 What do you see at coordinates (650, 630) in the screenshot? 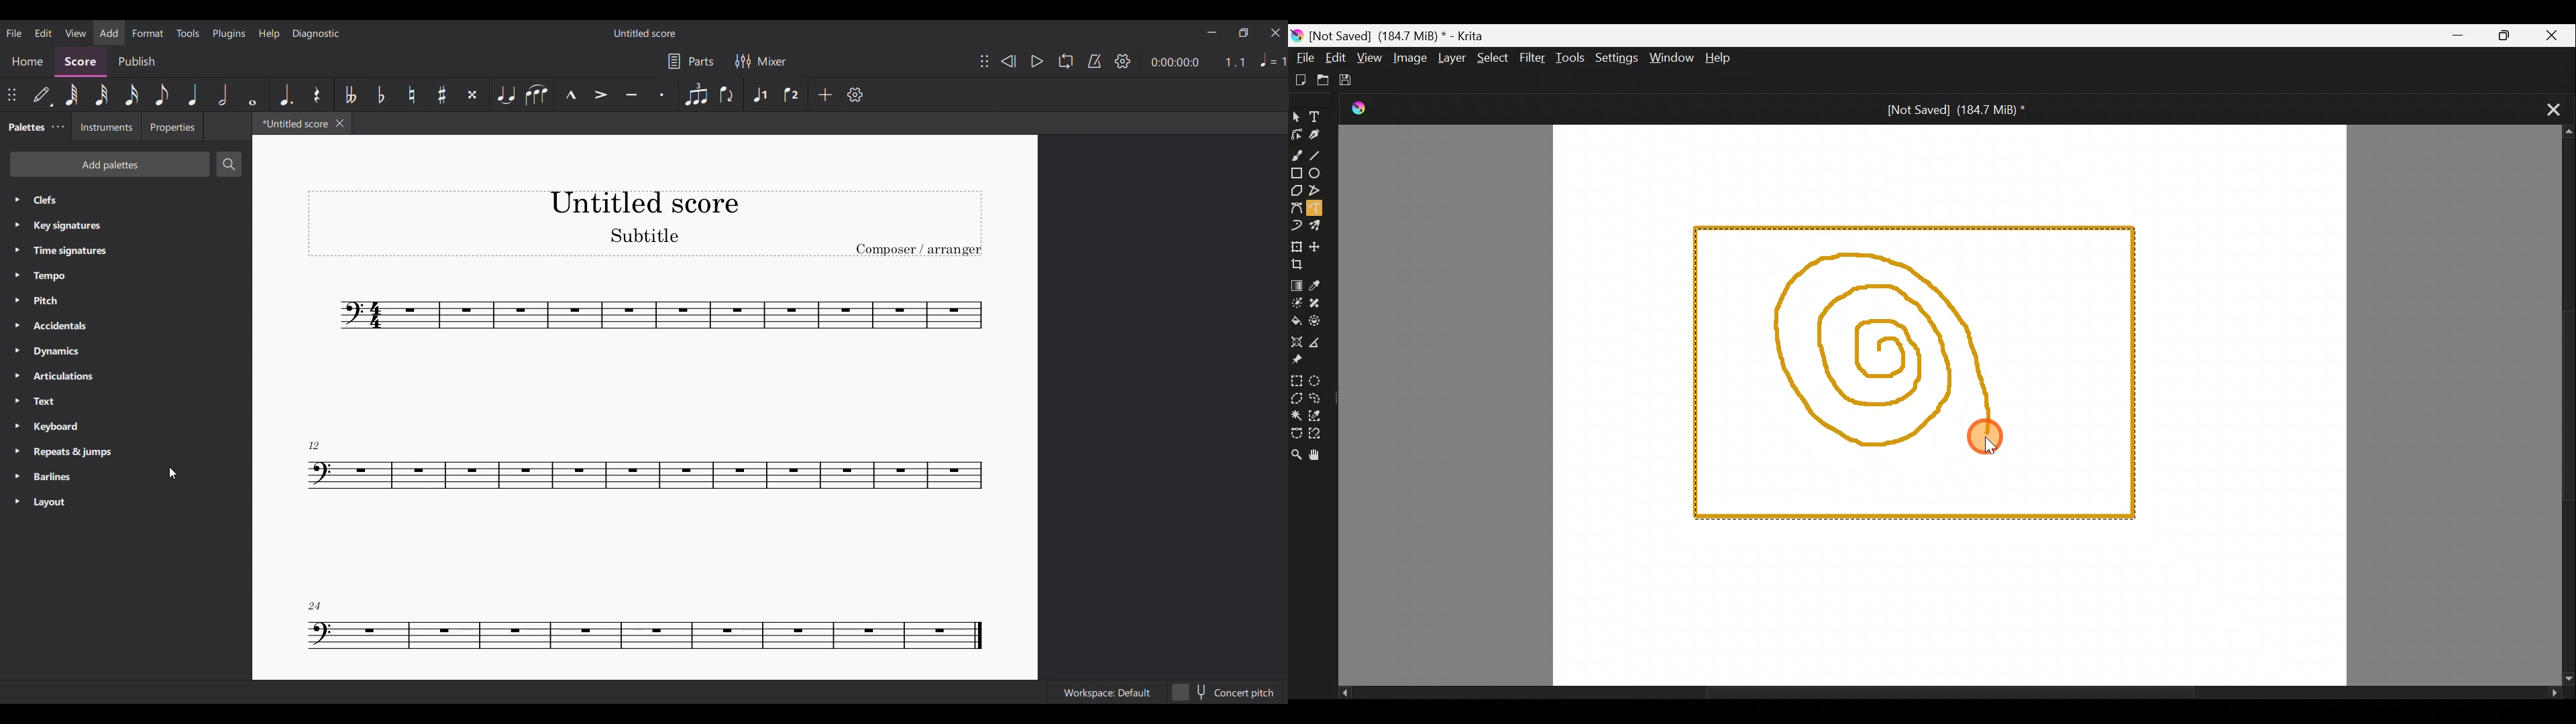
I see `music note` at bounding box center [650, 630].